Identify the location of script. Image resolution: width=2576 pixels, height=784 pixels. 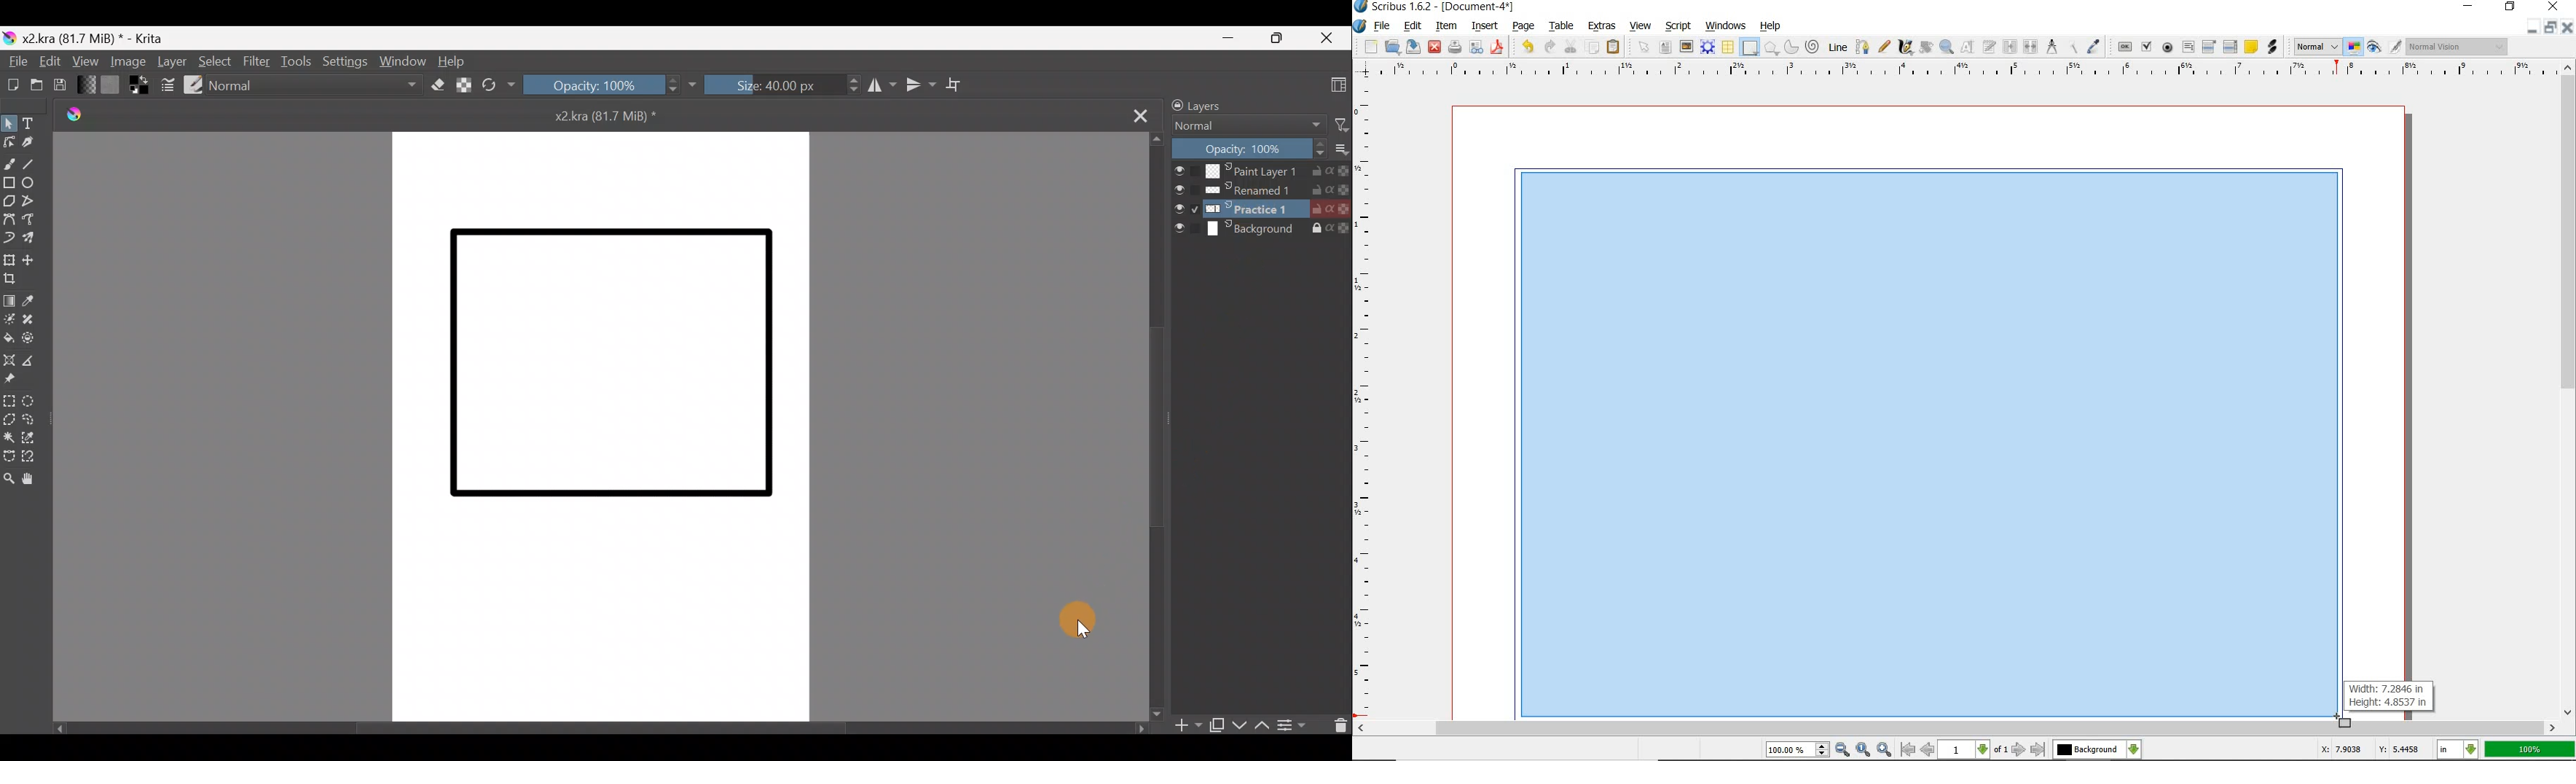
(1680, 26).